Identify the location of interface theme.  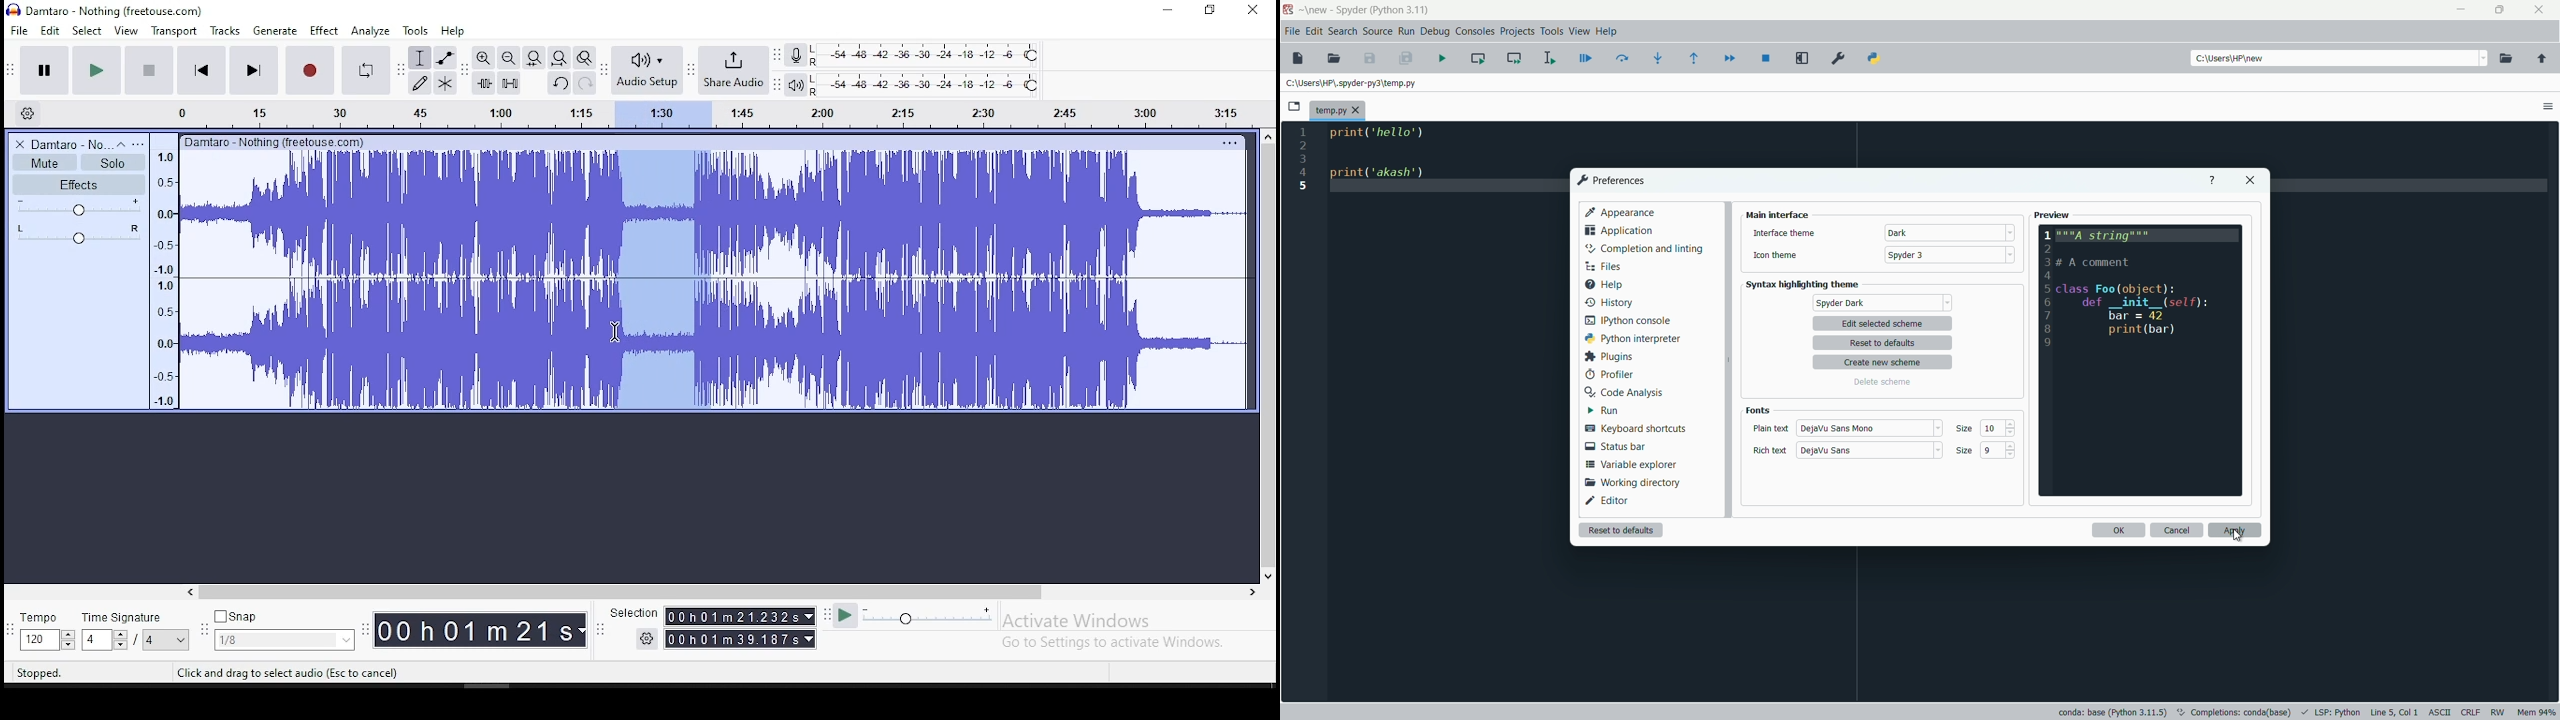
(1783, 233).